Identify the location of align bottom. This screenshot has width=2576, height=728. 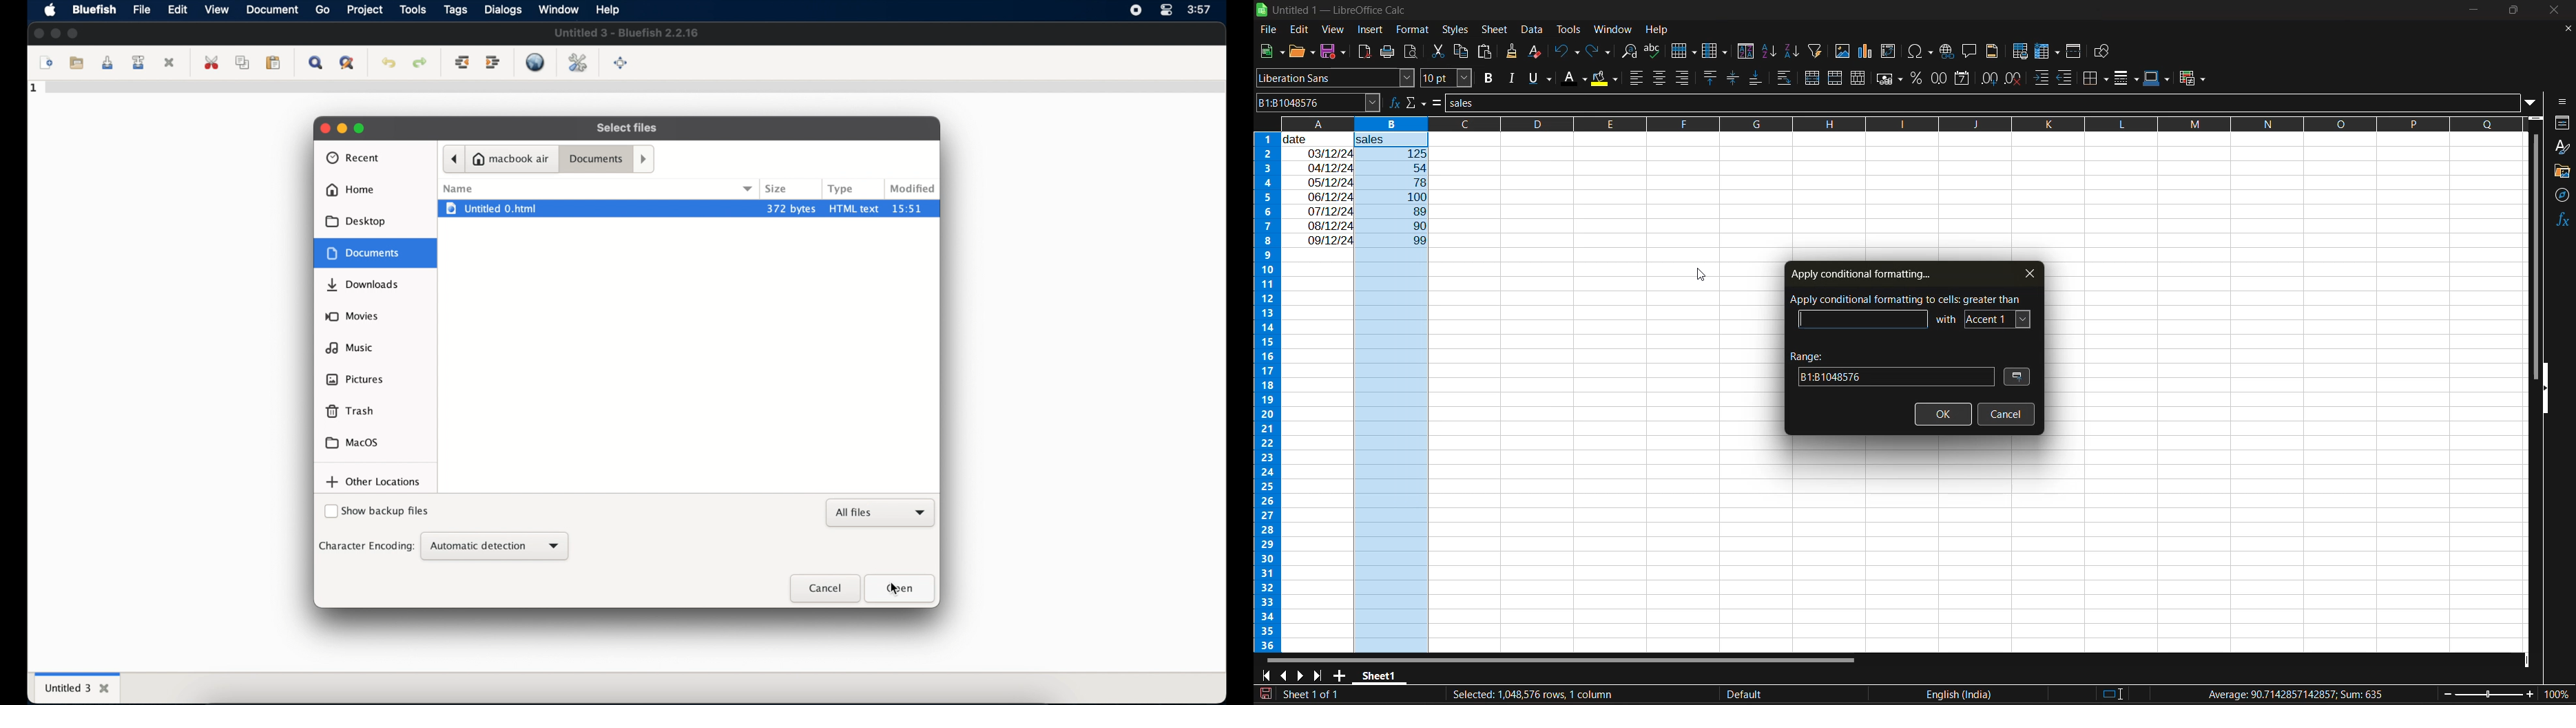
(1754, 80).